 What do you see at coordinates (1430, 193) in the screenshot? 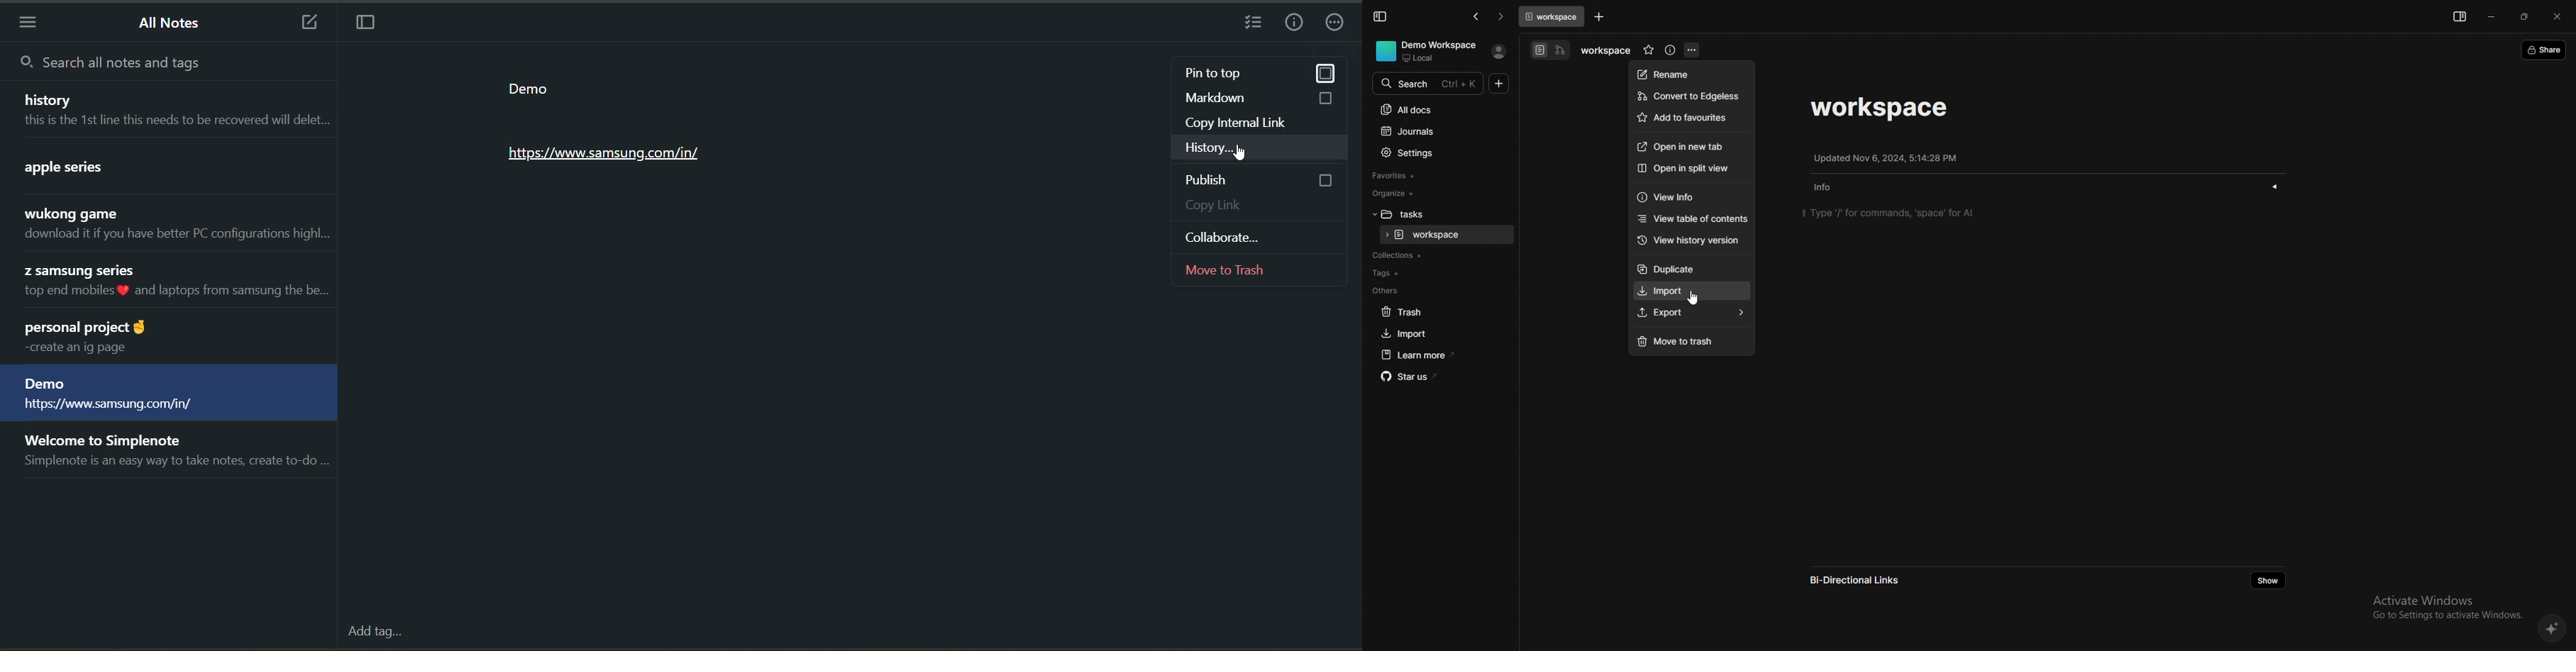
I see `organize` at bounding box center [1430, 193].